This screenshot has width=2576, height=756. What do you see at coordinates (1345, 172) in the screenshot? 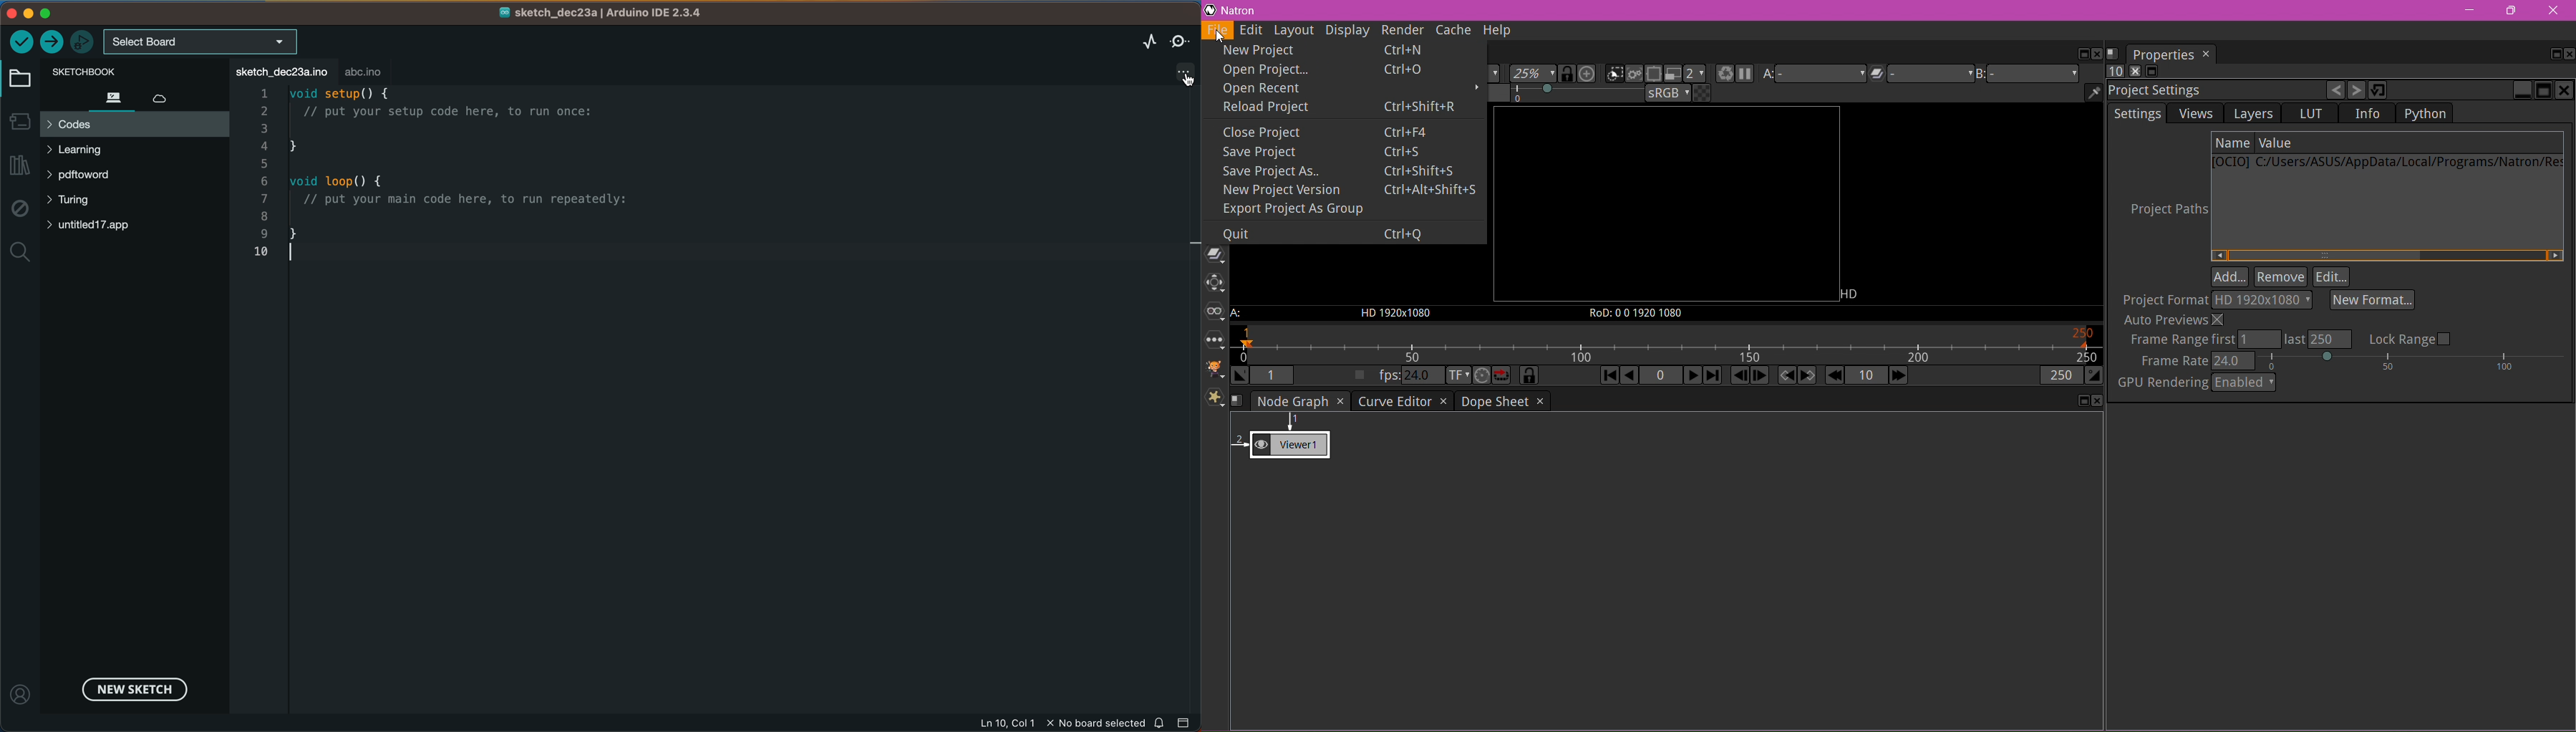
I see `Save Project As` at bounding box center [1345, 172].